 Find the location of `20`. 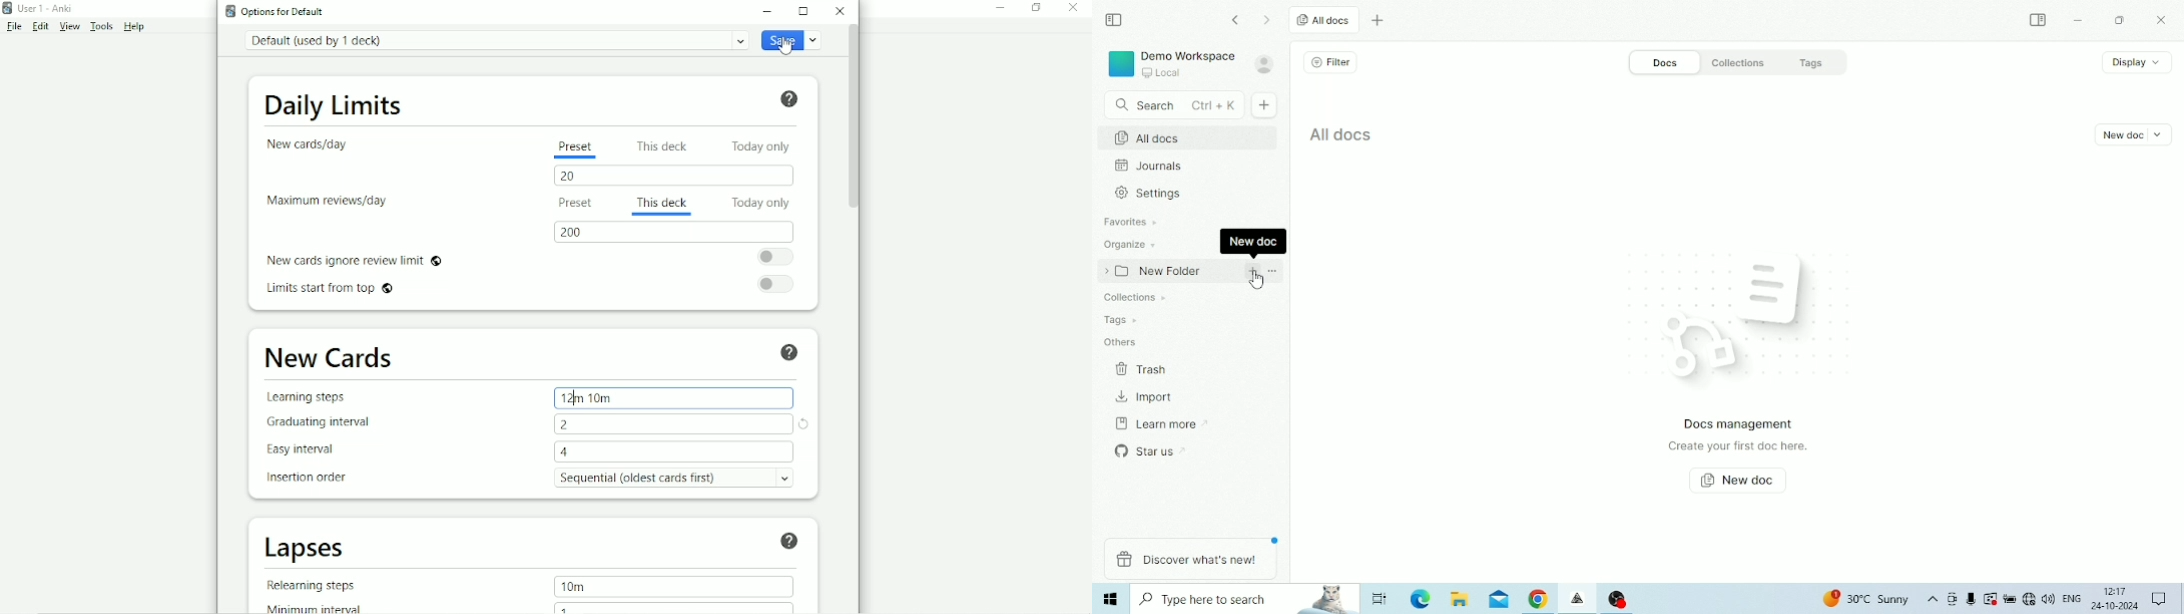

20 is located at coordinates (573, 177).